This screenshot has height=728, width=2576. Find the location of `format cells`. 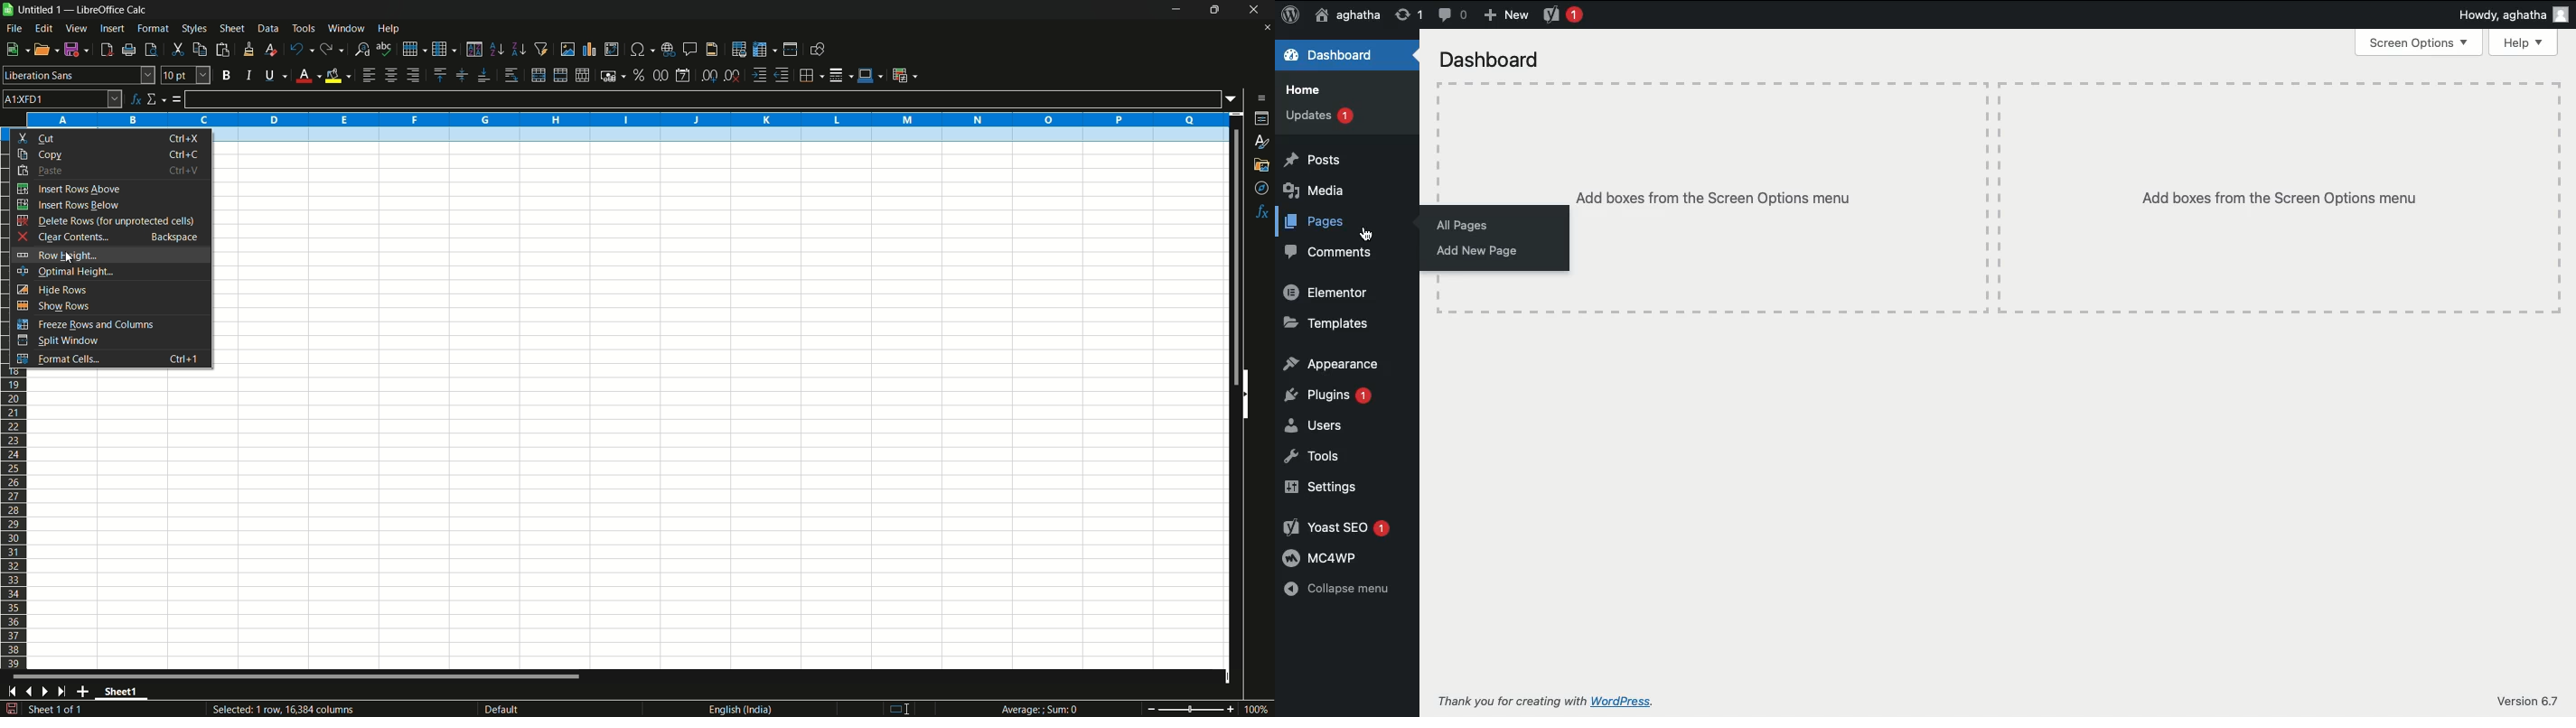

format cells is located at coordinates (111, 361).